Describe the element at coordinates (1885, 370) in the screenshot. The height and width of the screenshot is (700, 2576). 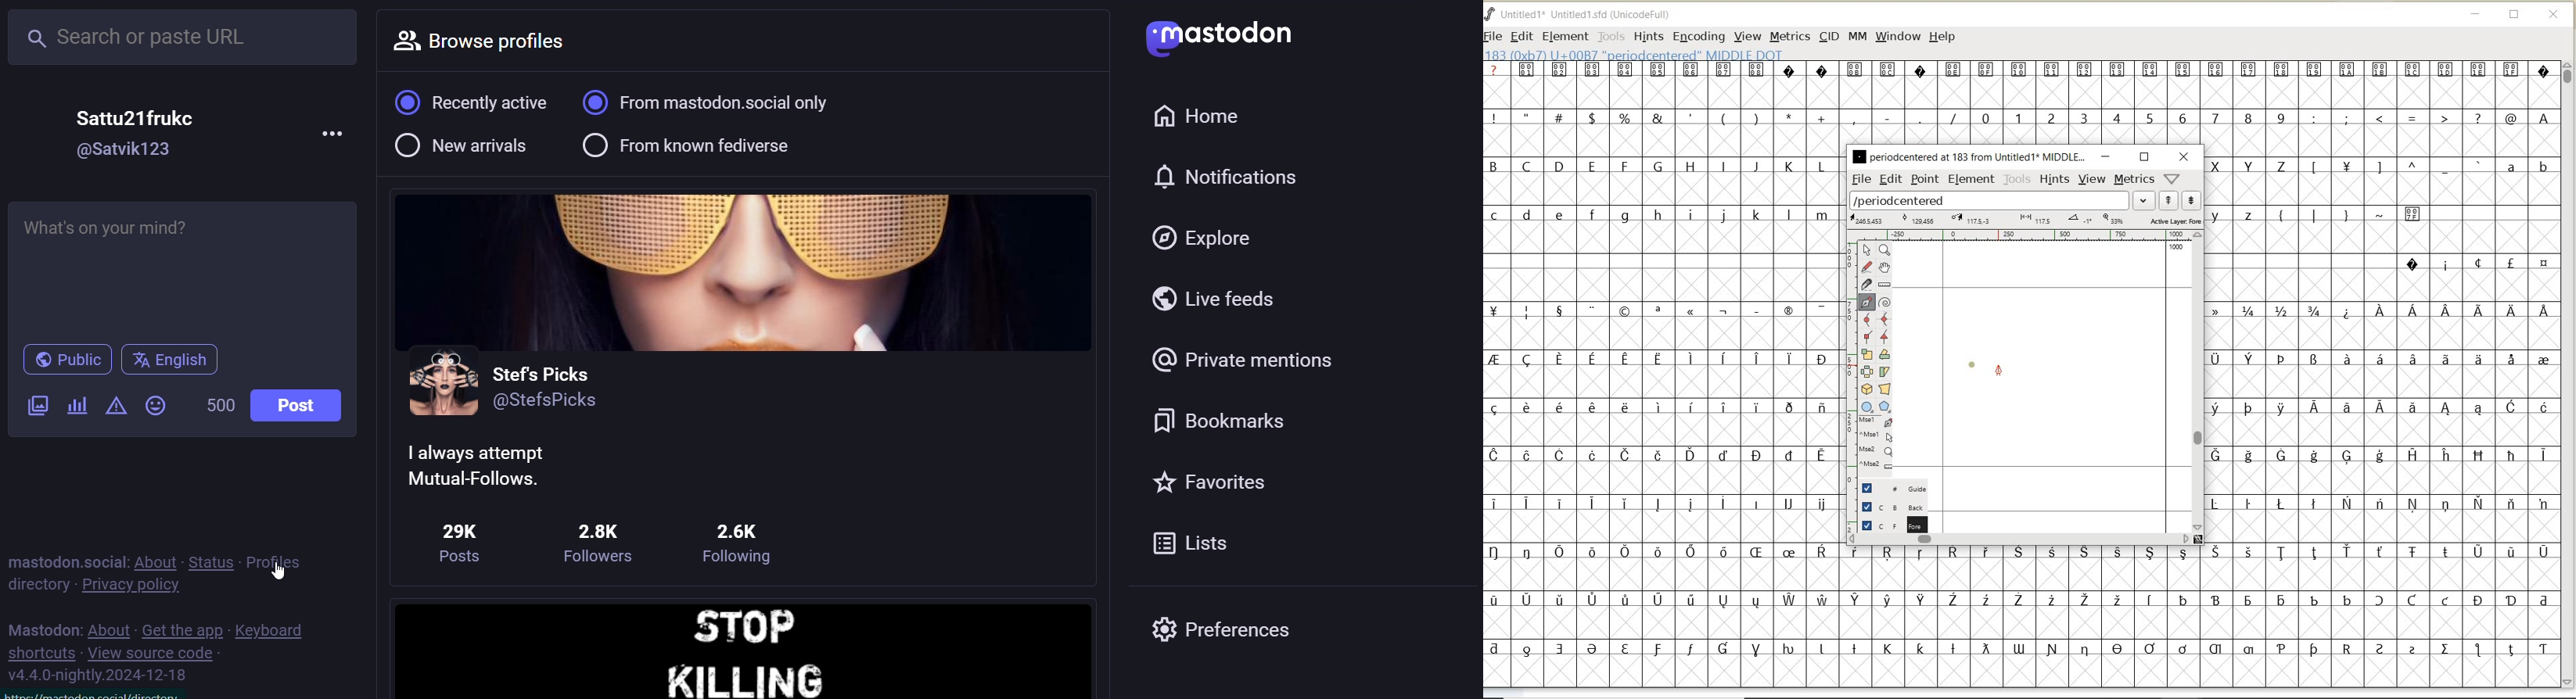
I see `skew the selection` at that location.